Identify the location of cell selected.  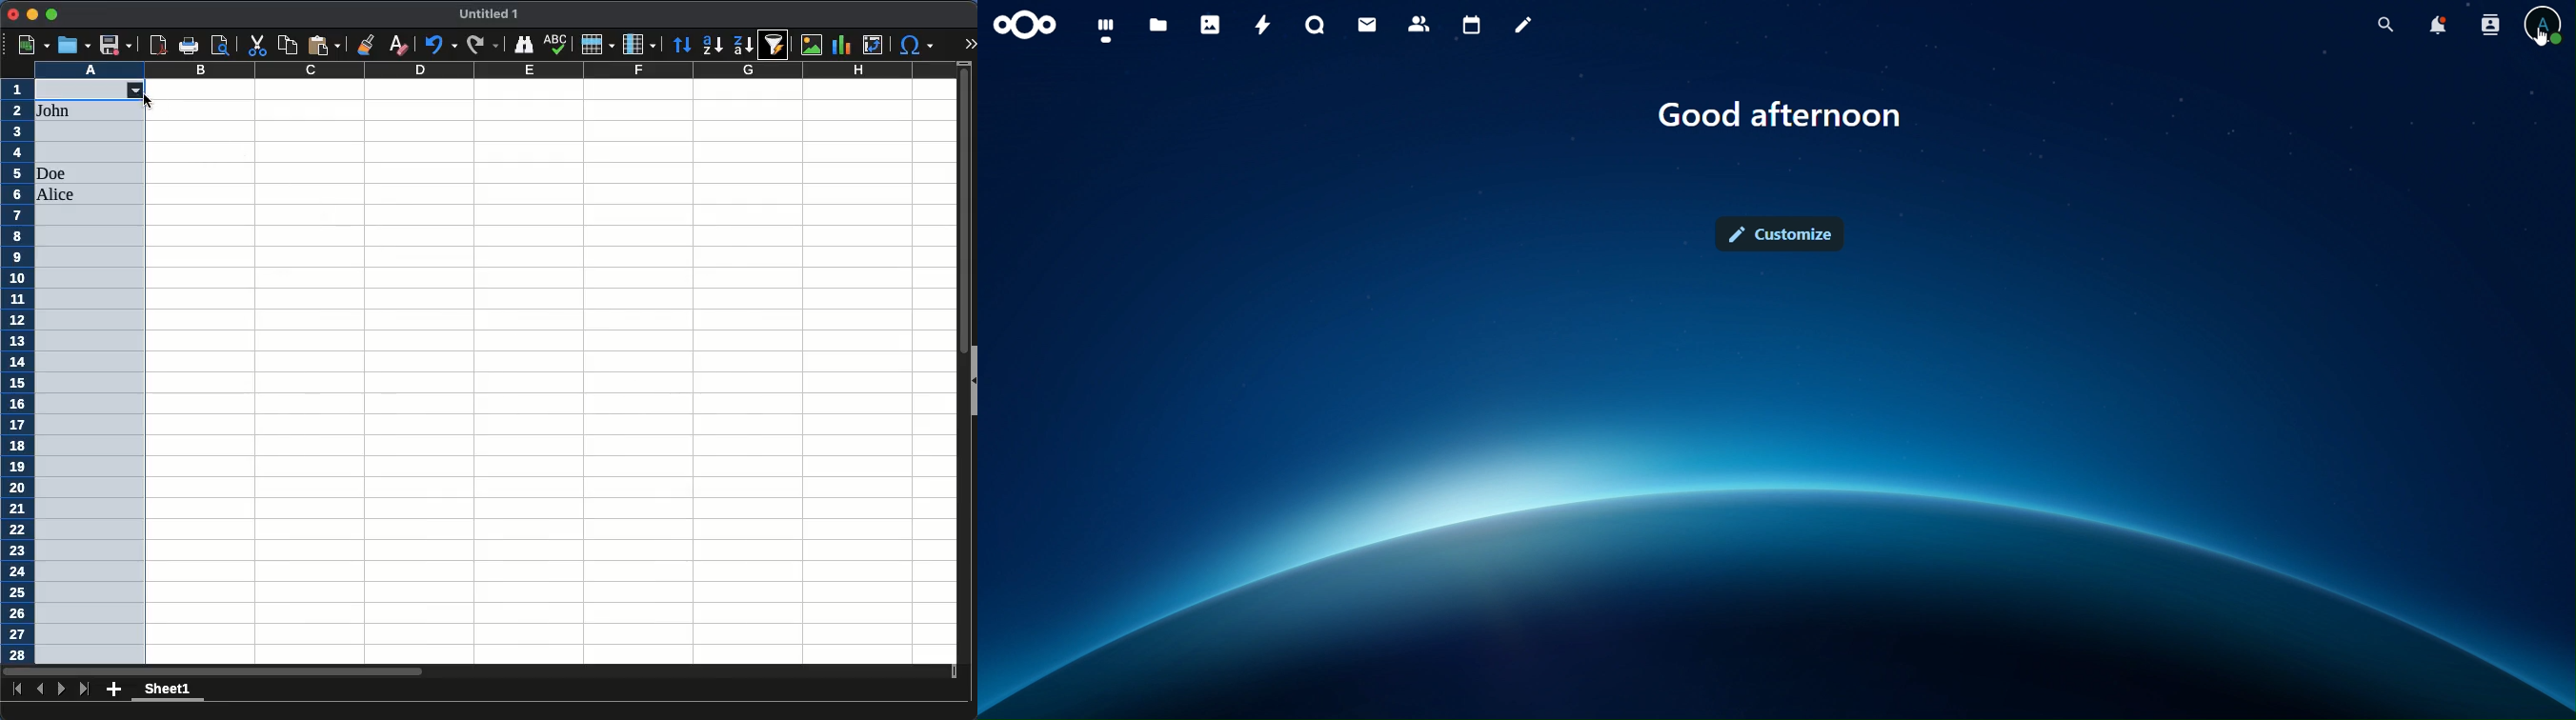
(79, 90).